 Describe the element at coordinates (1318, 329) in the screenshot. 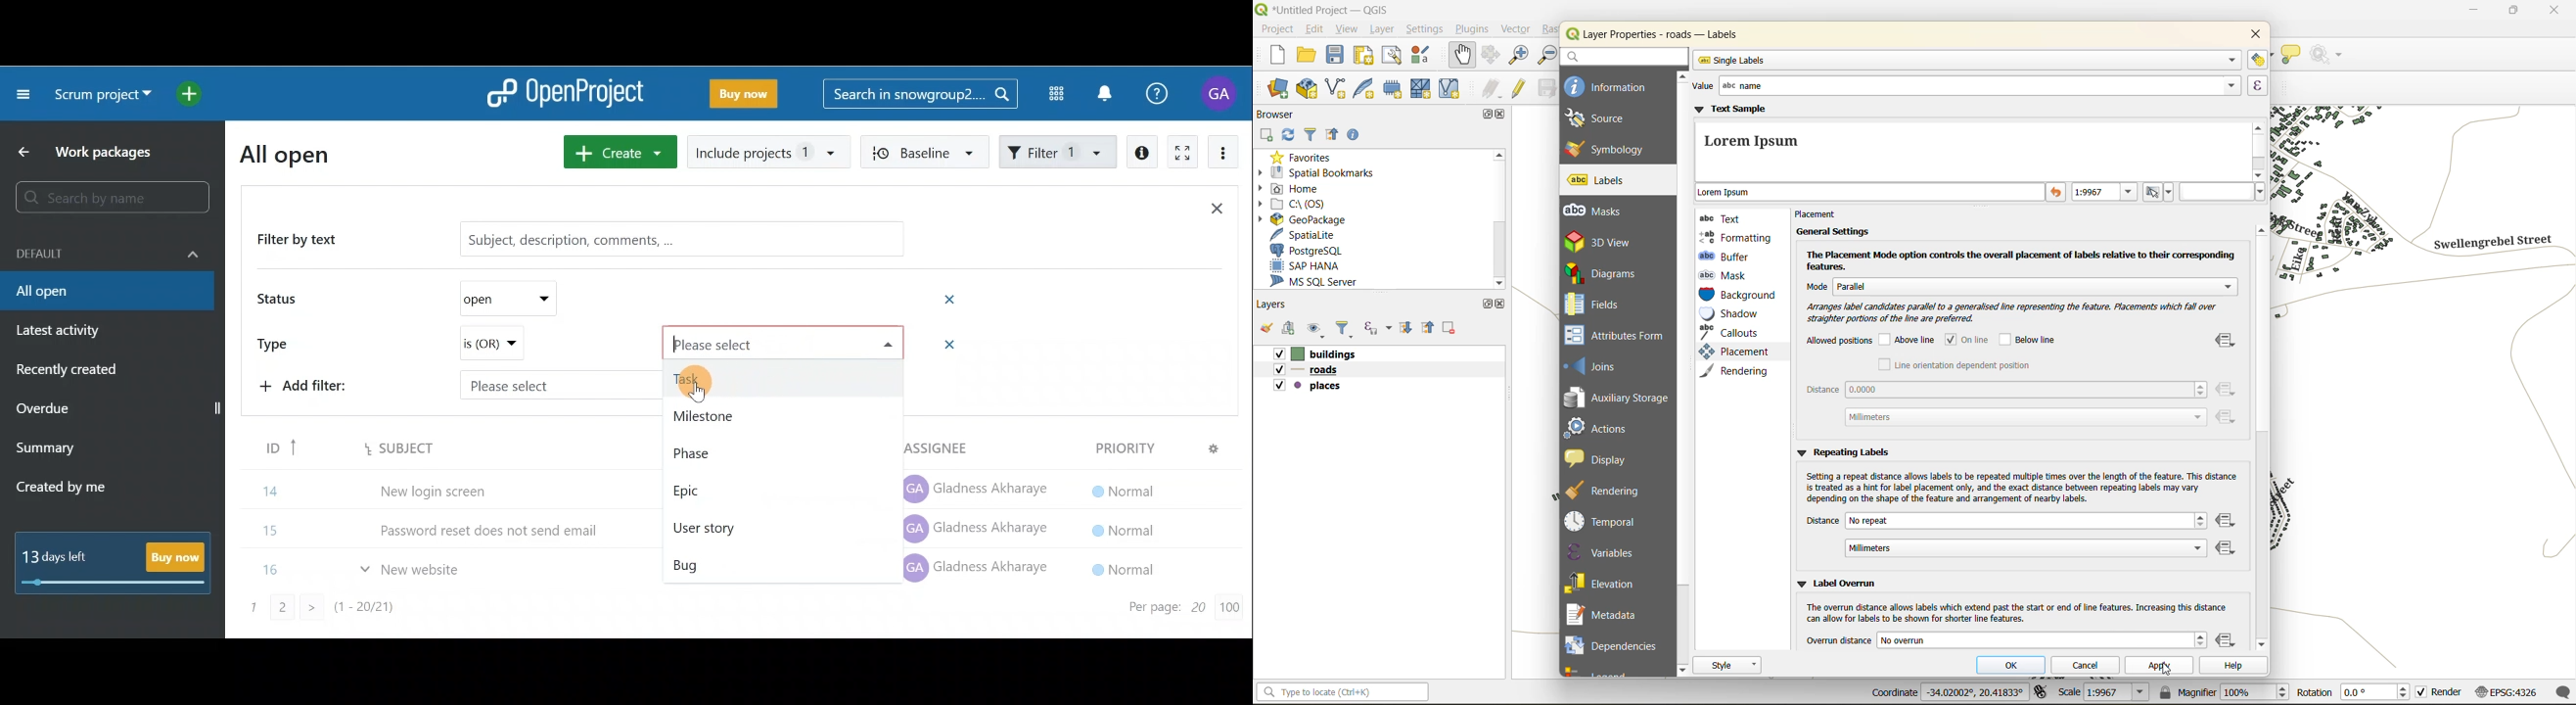

I see `manage map` at that location.